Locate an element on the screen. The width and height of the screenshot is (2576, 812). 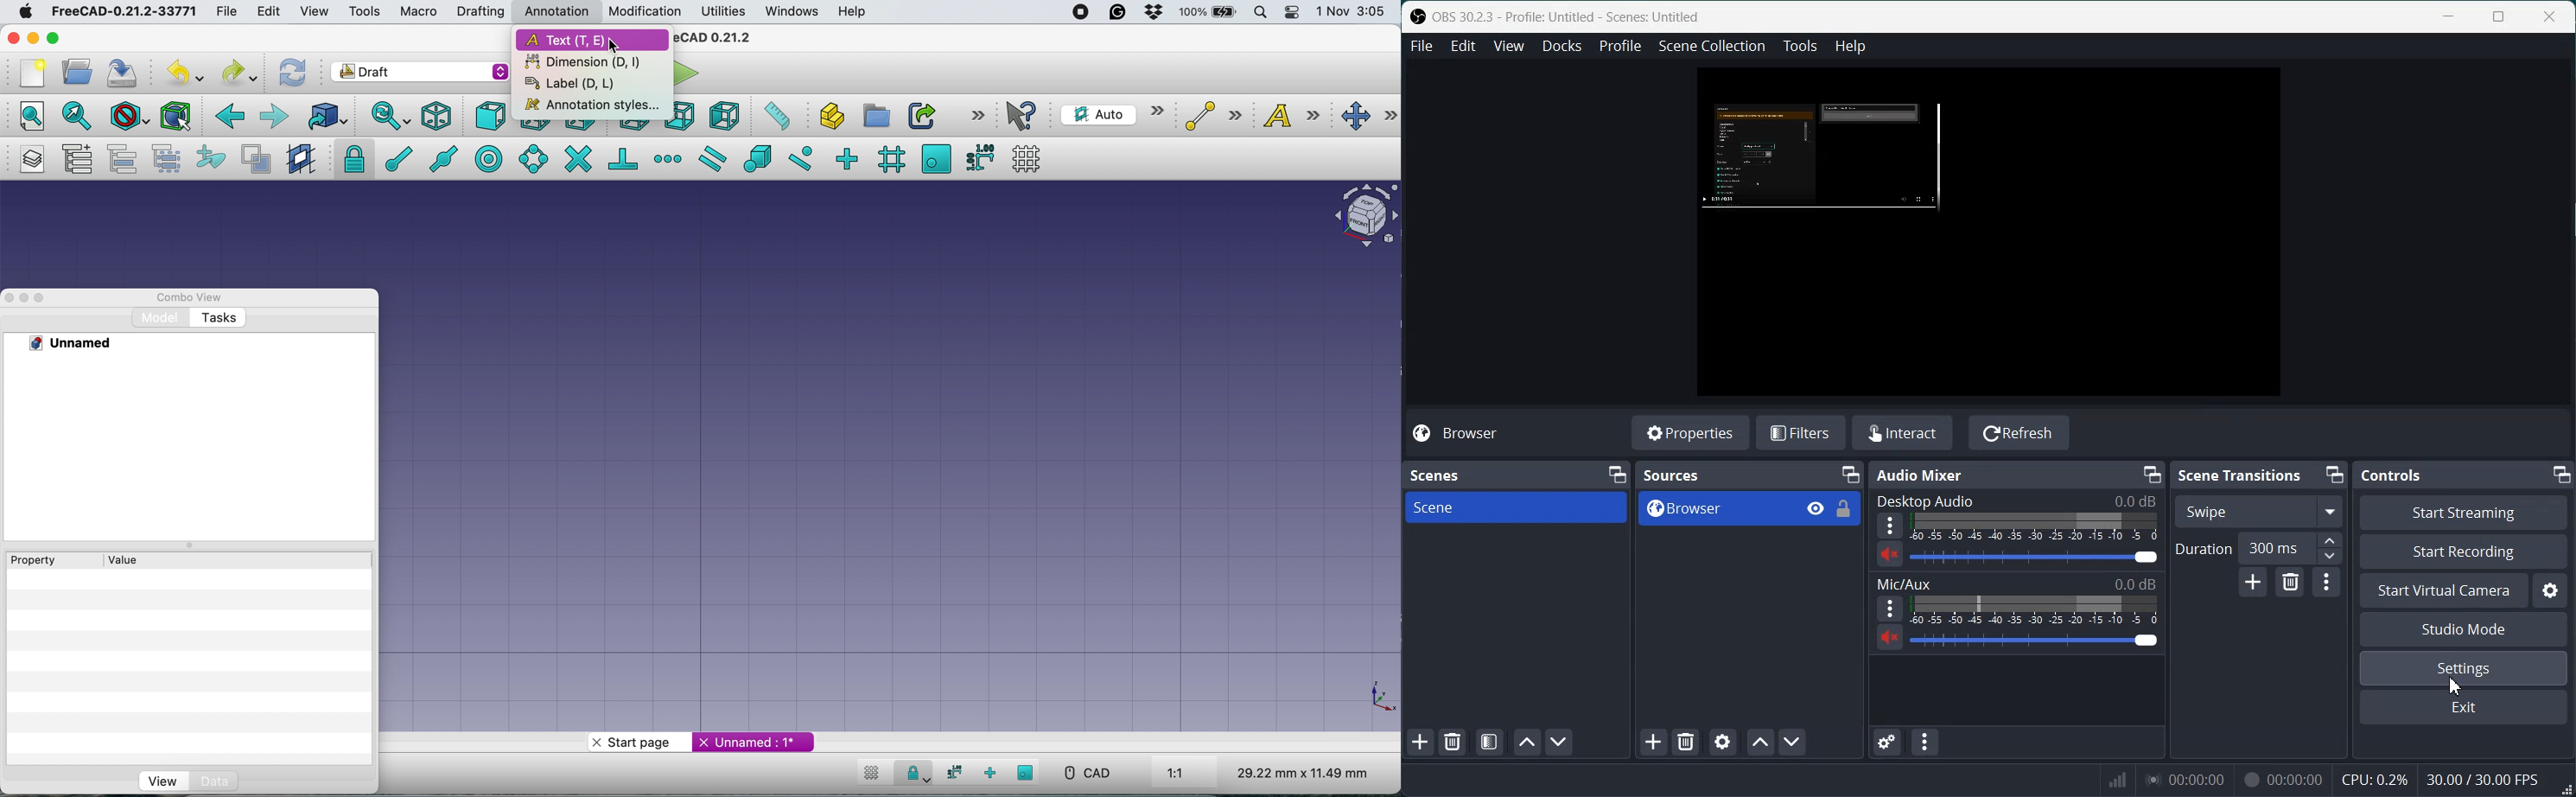
Add Scene is located at coordinates (1420, 743).